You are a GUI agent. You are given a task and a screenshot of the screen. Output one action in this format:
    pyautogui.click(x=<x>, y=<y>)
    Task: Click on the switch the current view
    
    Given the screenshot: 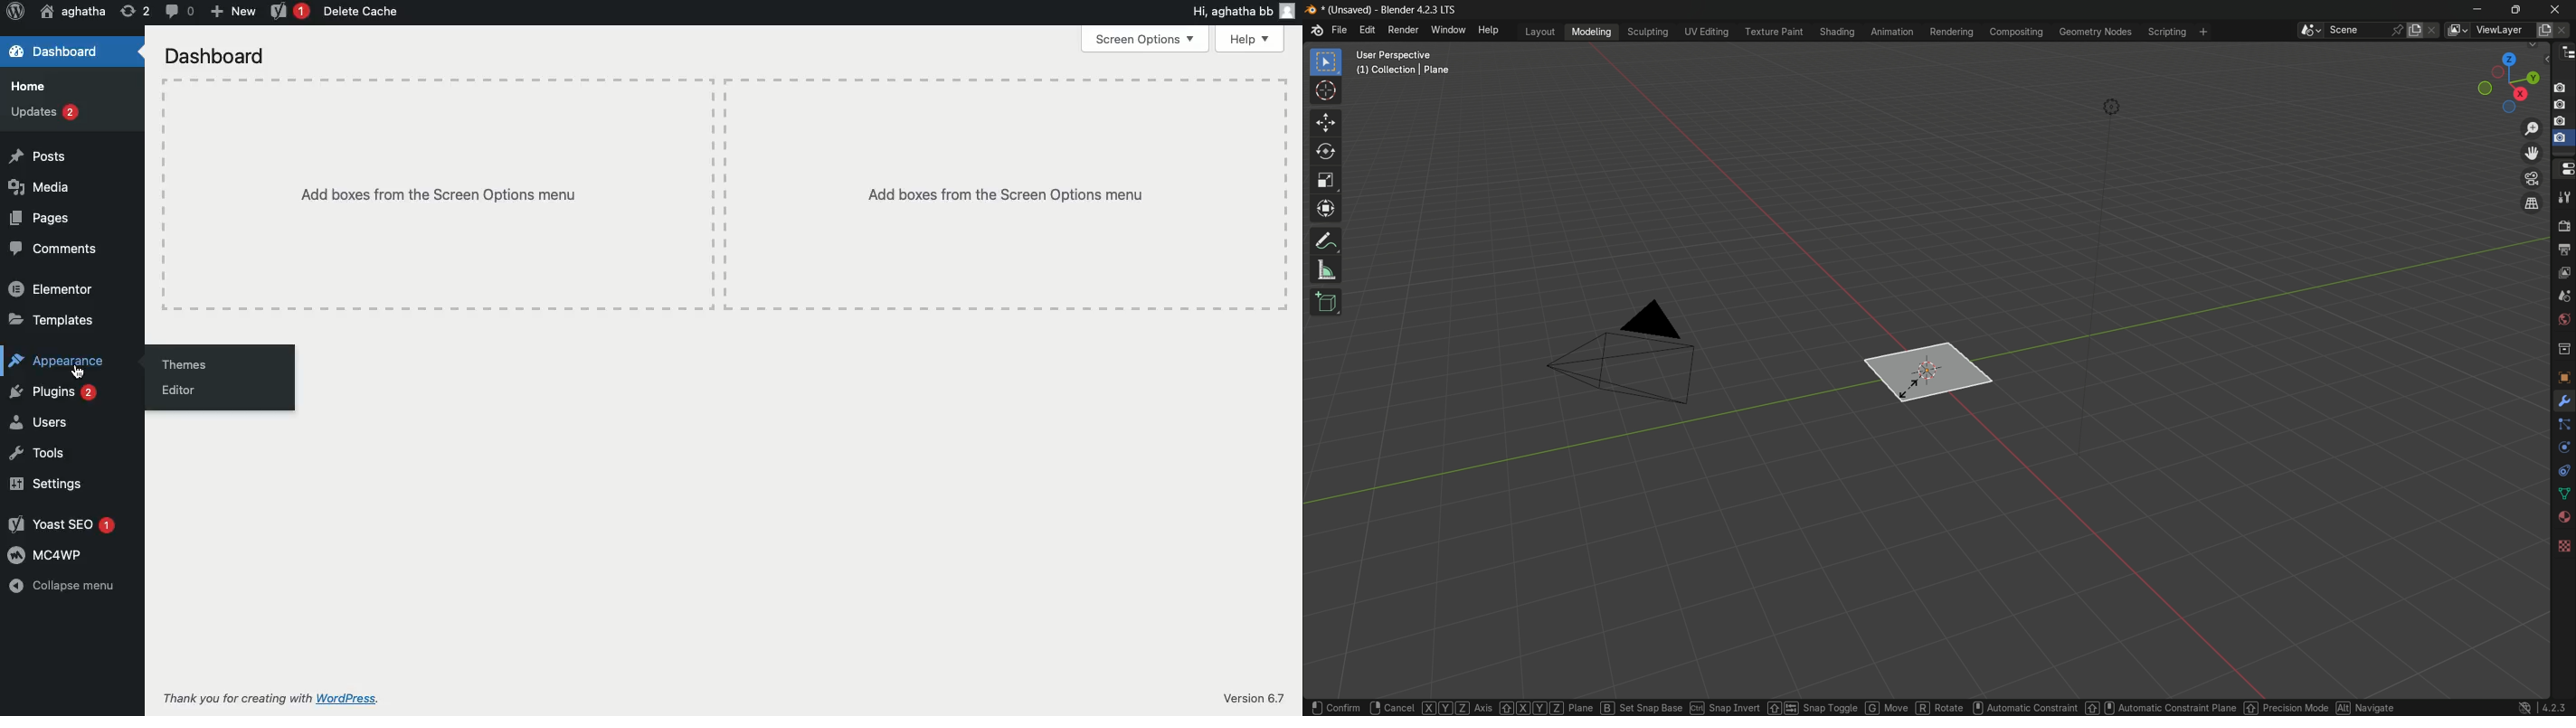 What is the action you would take?
    pyautogui.click(x=2534, y=203)
    